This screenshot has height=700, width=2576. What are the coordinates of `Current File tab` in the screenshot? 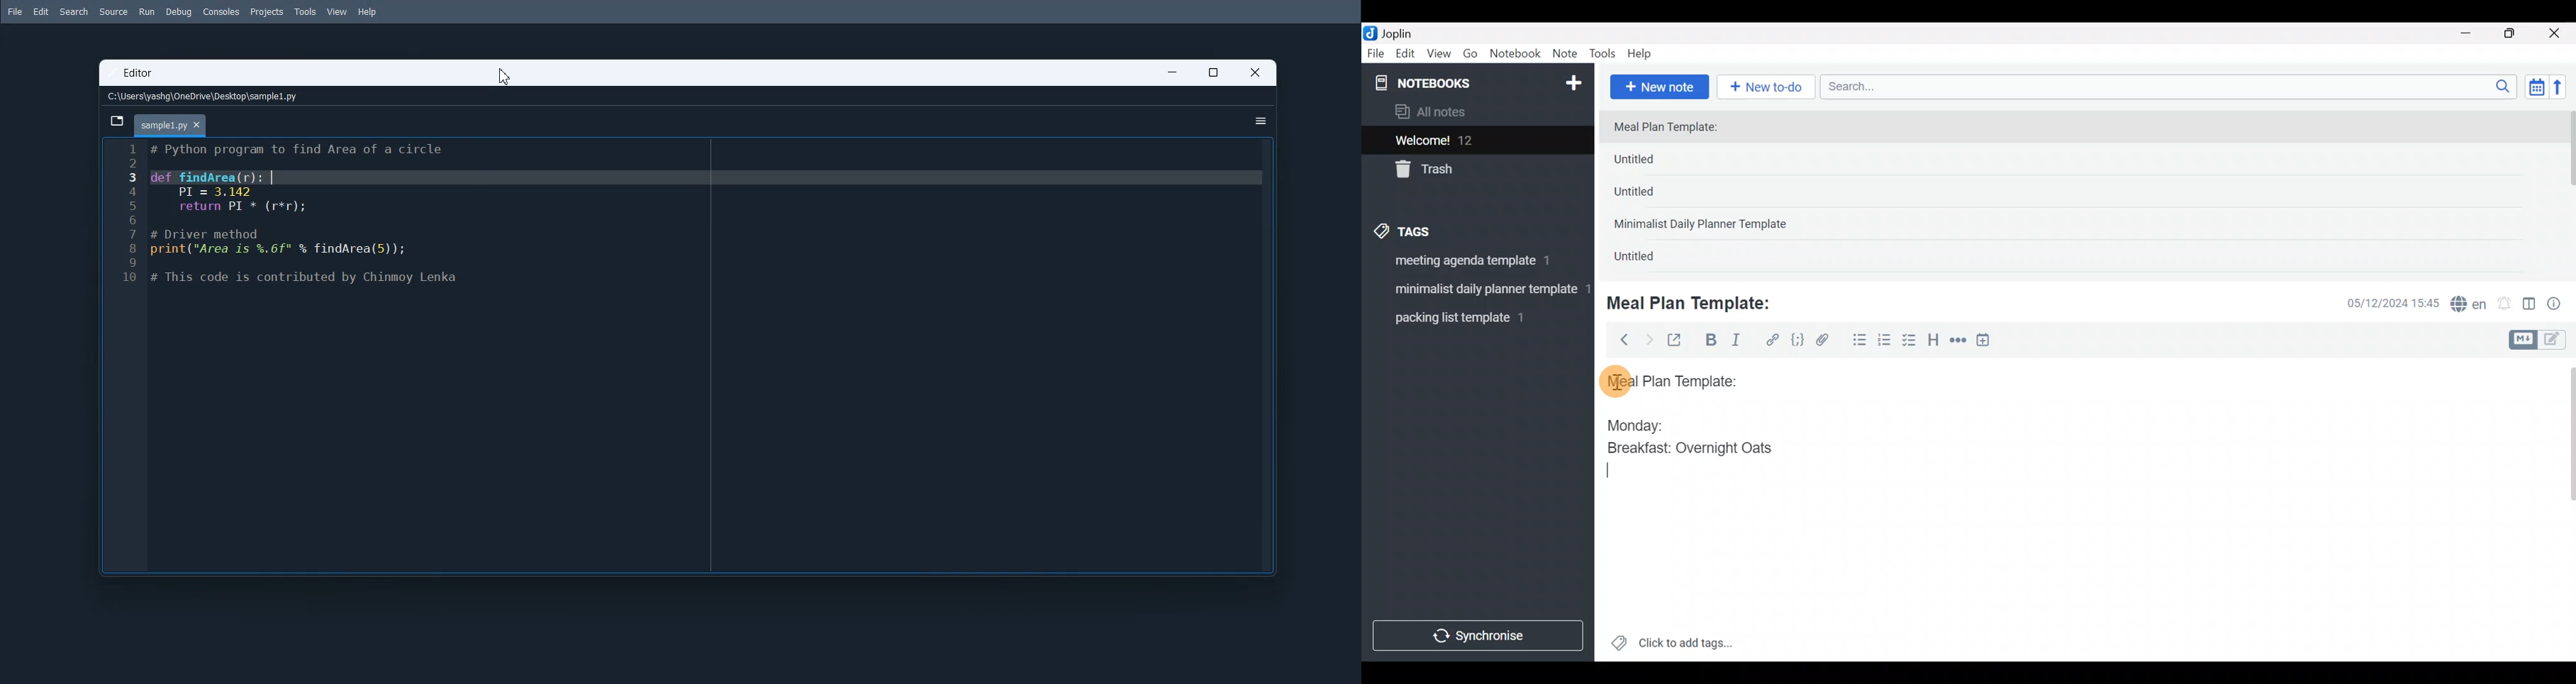 It's located at (171, 126).